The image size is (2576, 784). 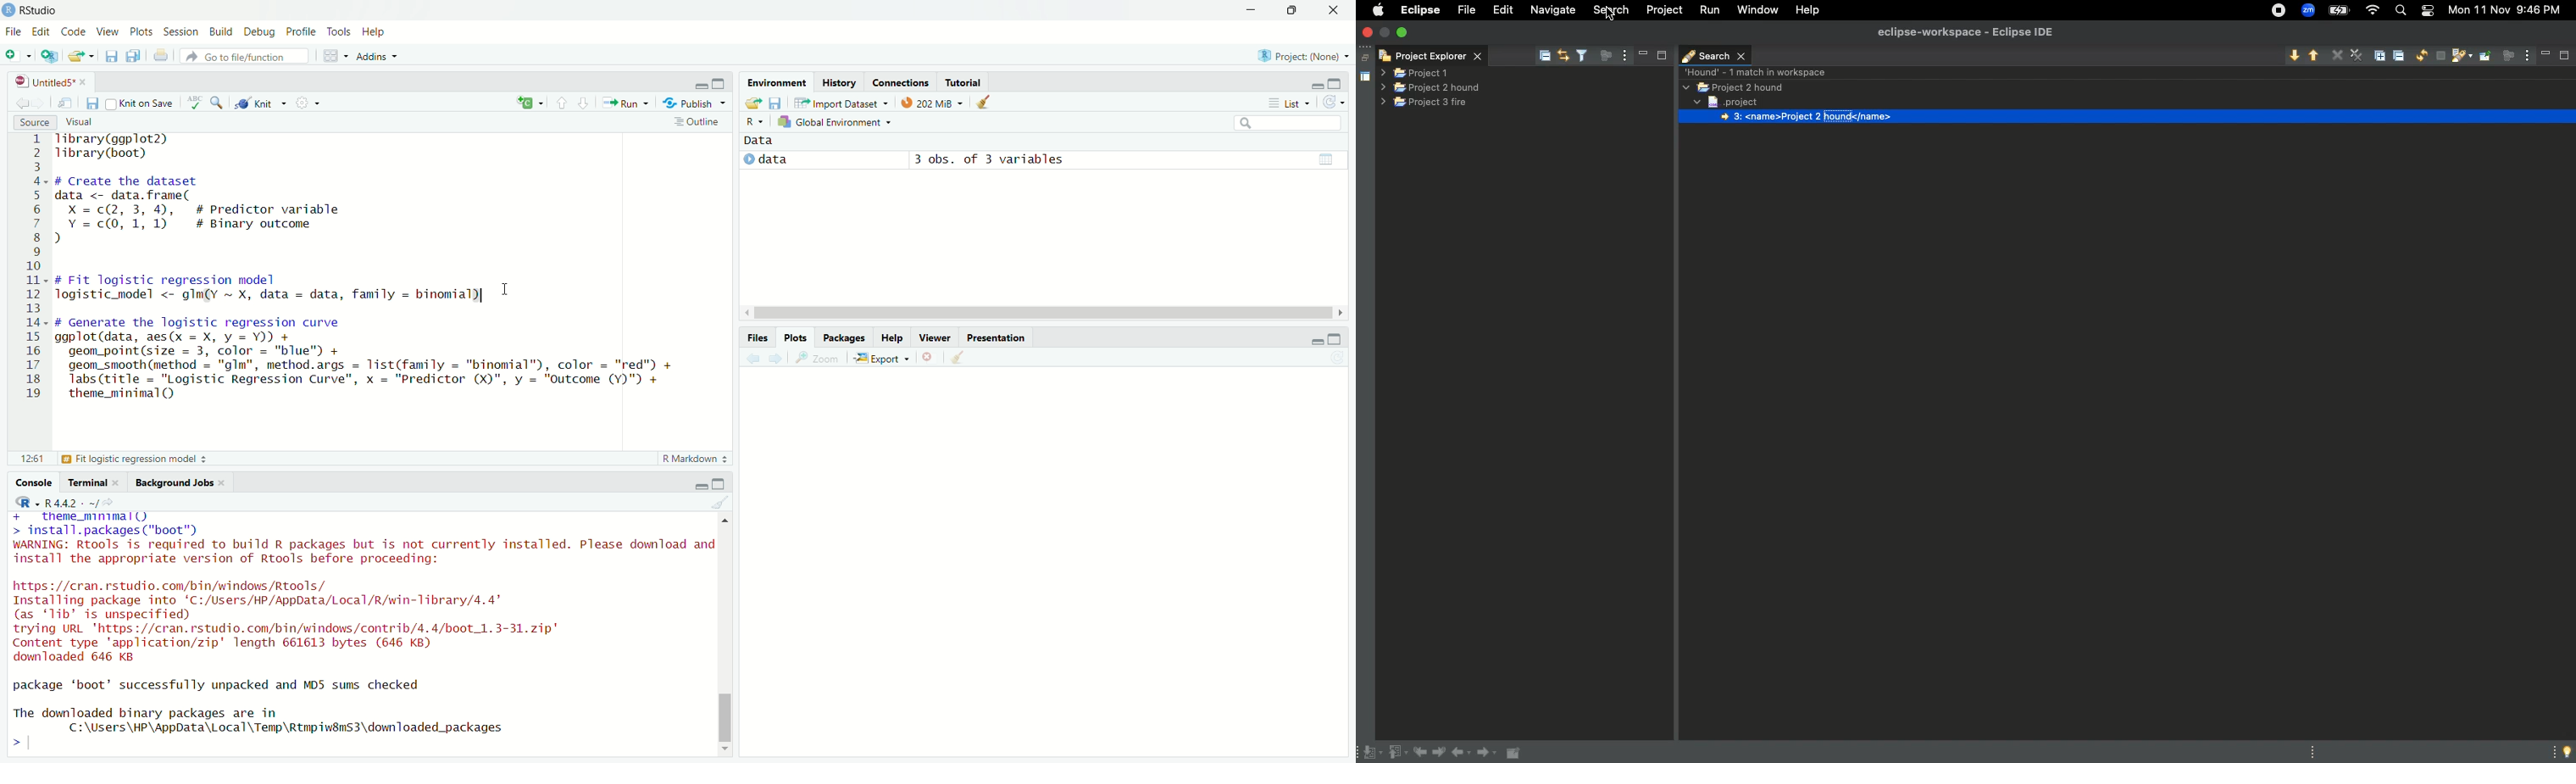 What do you see at coordinates (109, 502) in the screenshot?
I see `View the current working current directory` at bounding box center [109, 502].